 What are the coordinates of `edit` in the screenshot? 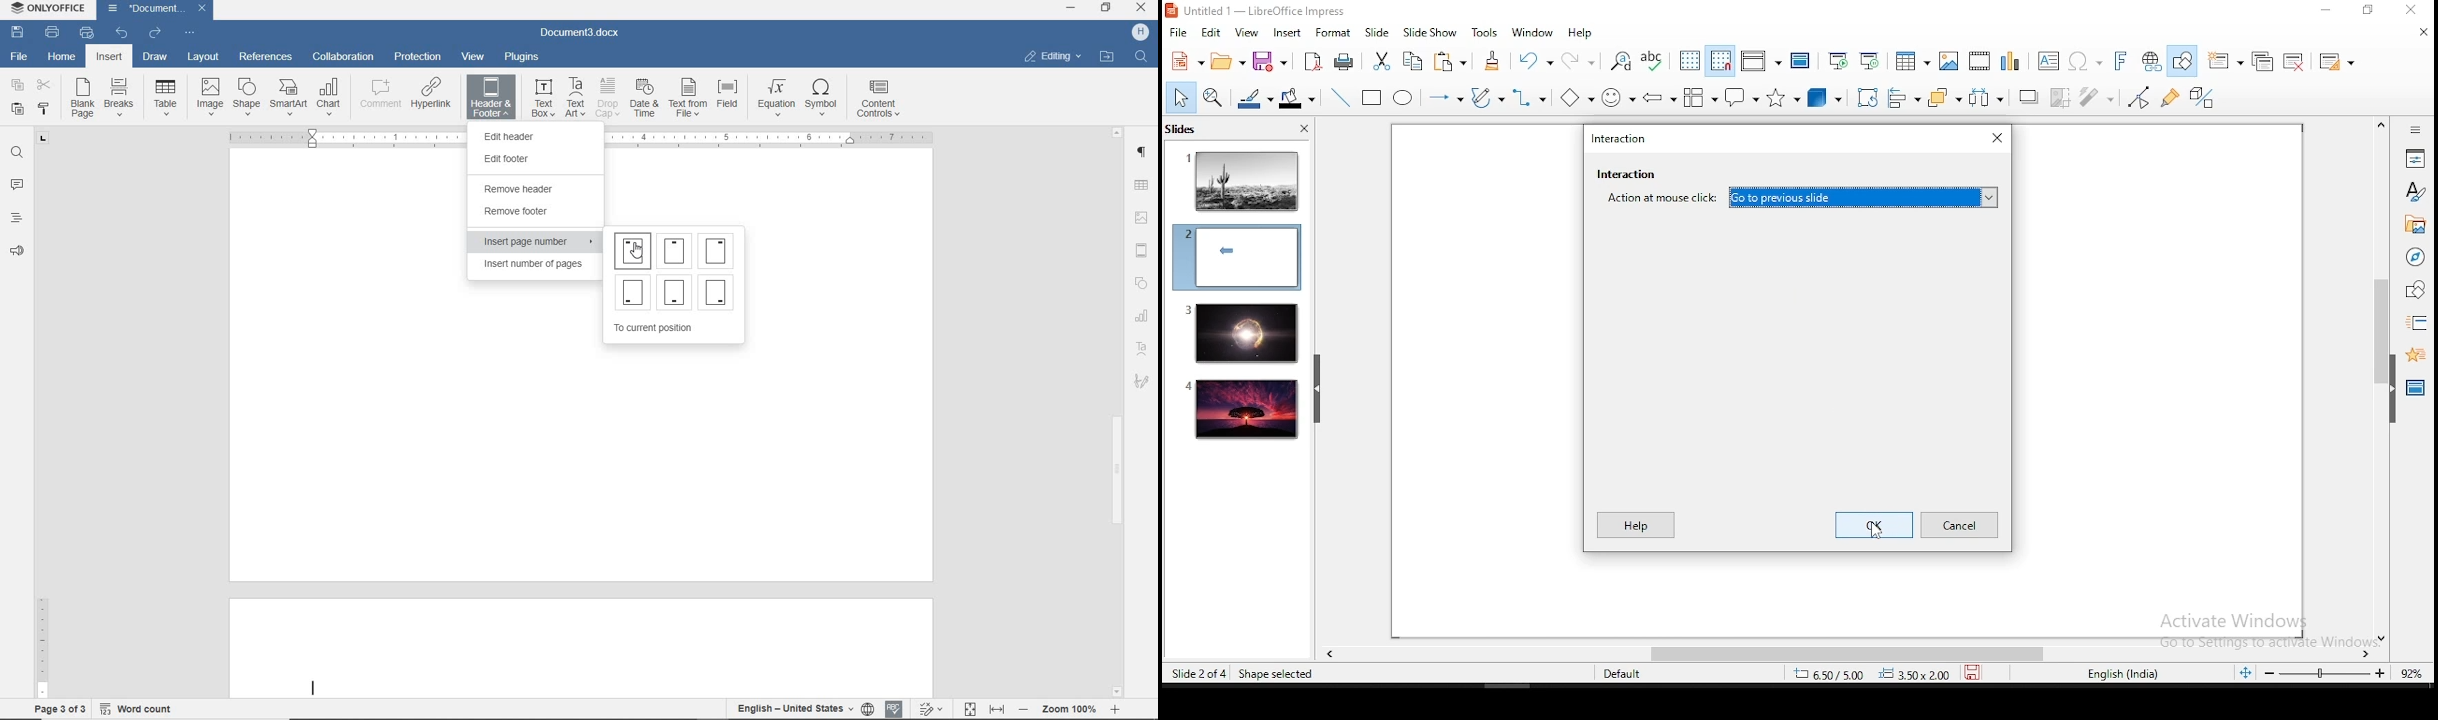 It's located at (1211, 33).